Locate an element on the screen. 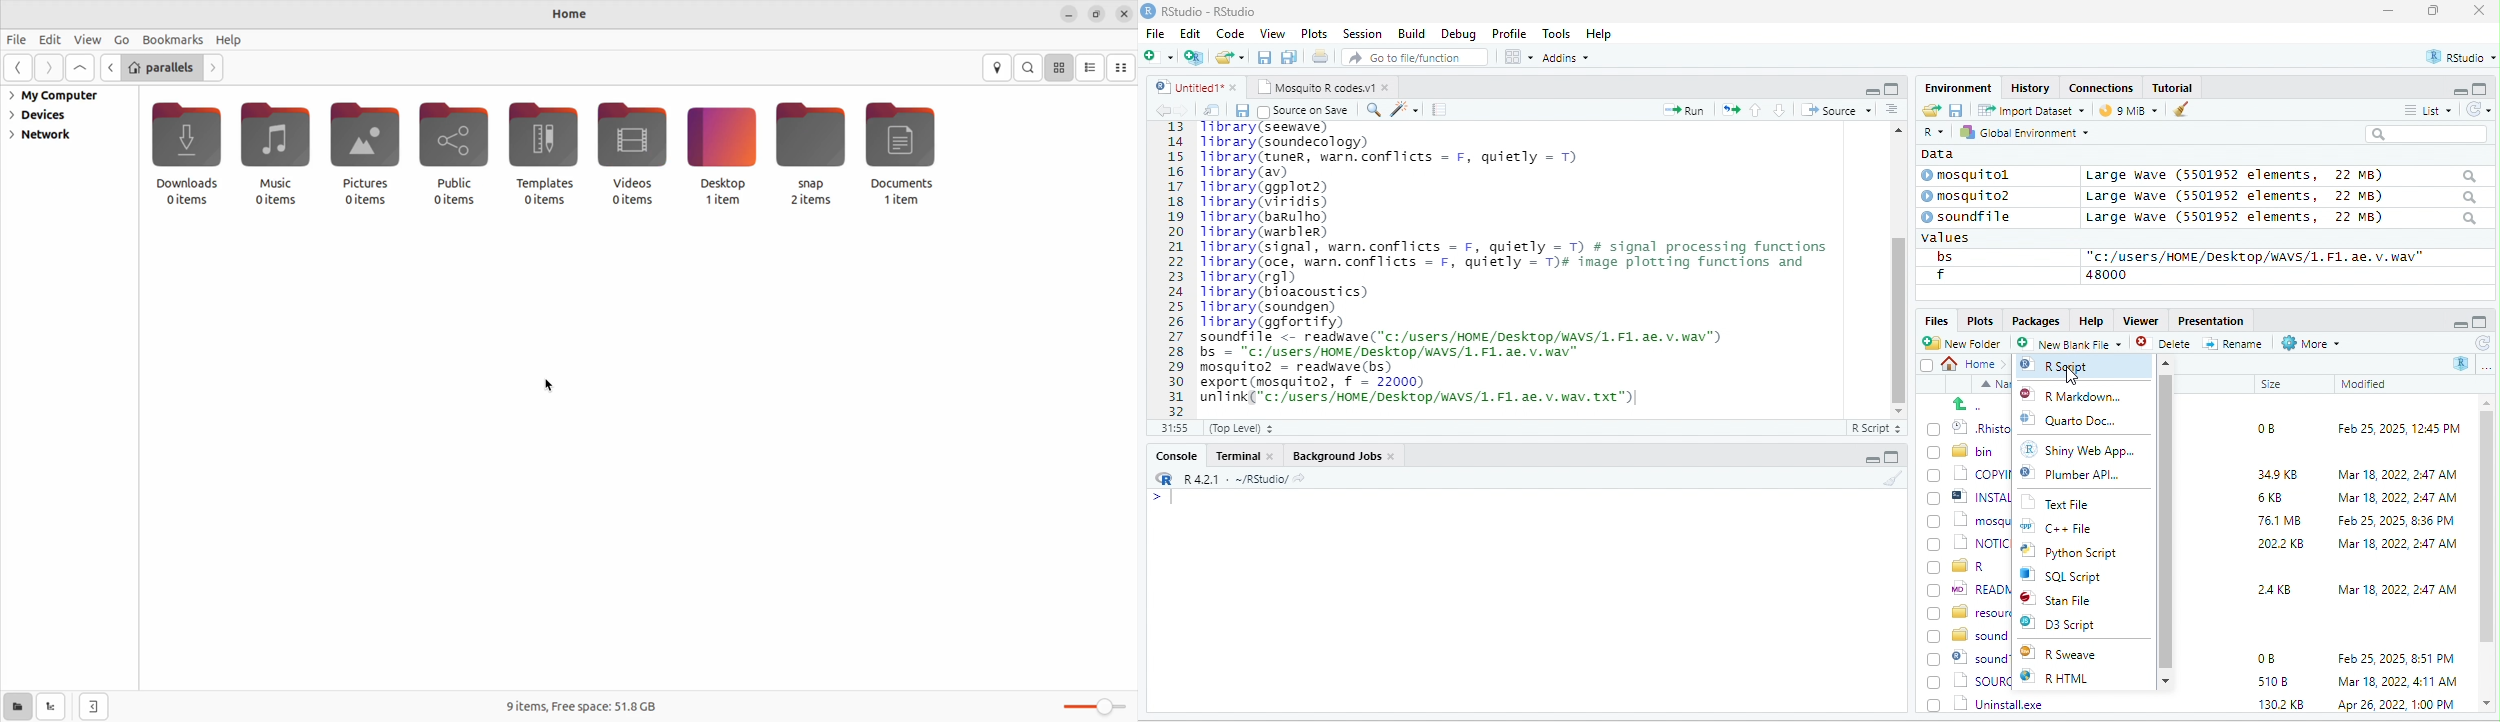  Mar 18, 2022, 2:47 AM is located at coordinates (2397, 588).